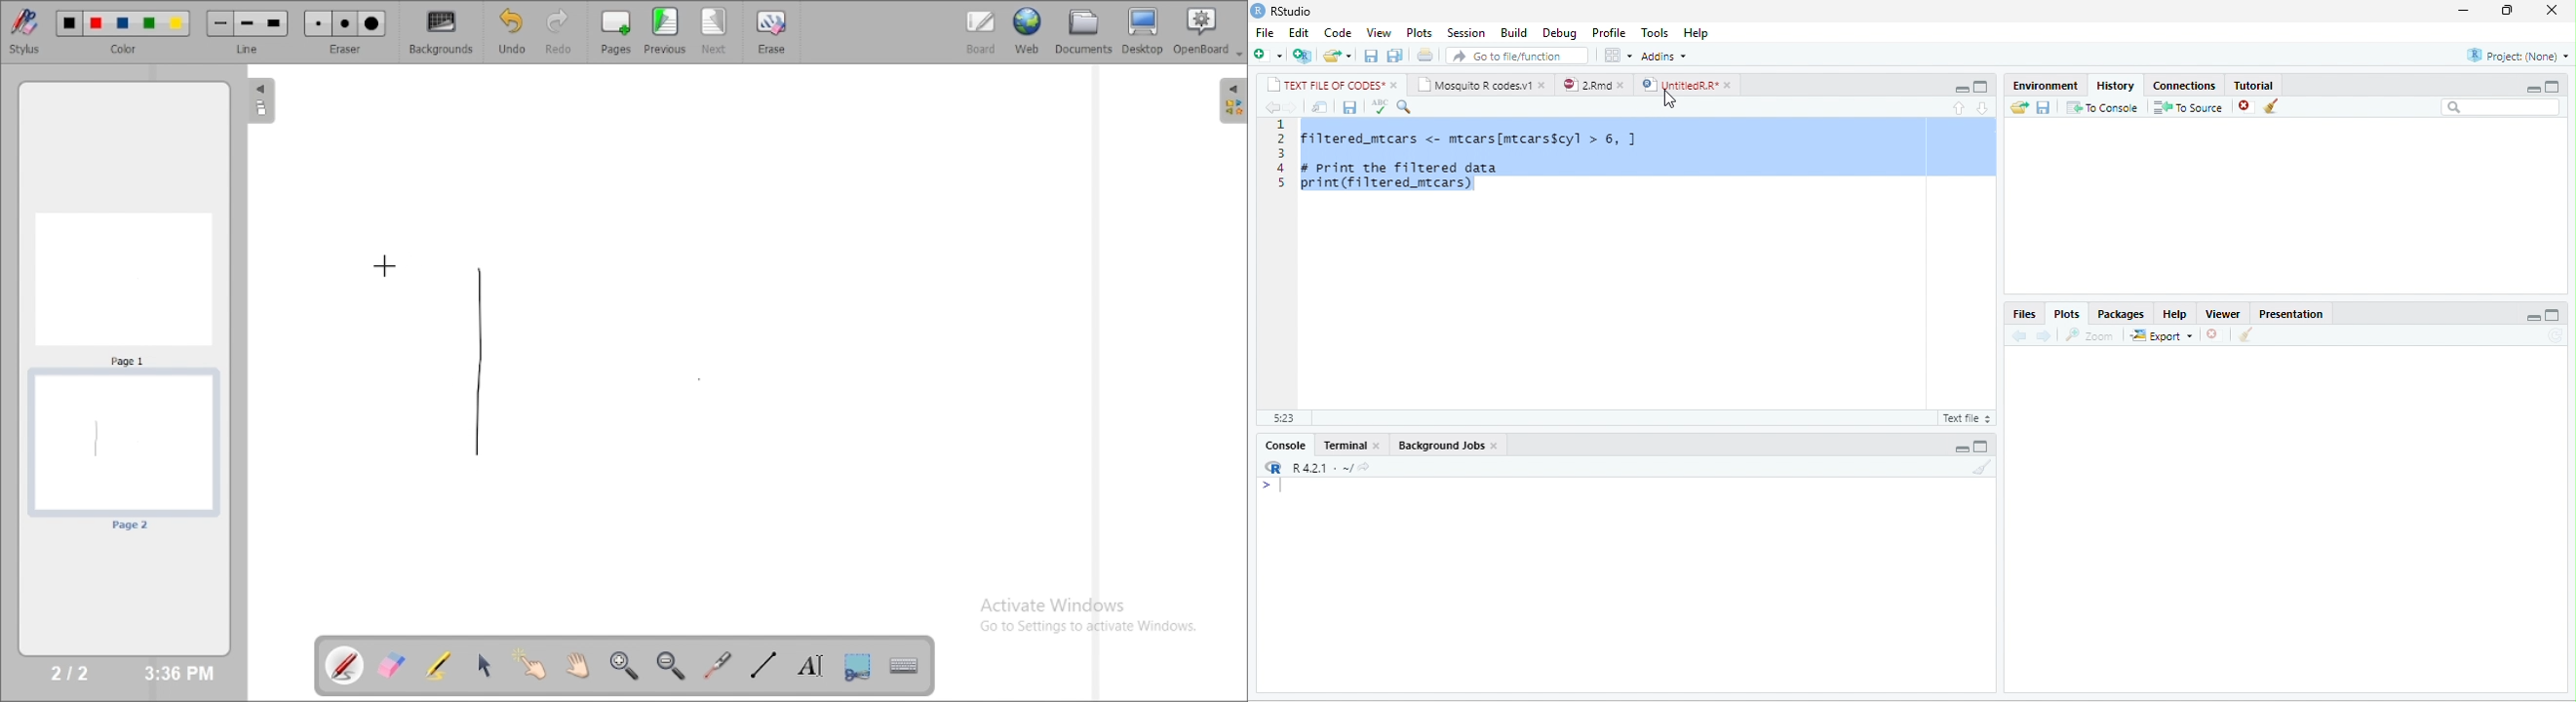 The height and width of the screenshot is (728, 2576). I want to click on minimize, so click(1962, 88).